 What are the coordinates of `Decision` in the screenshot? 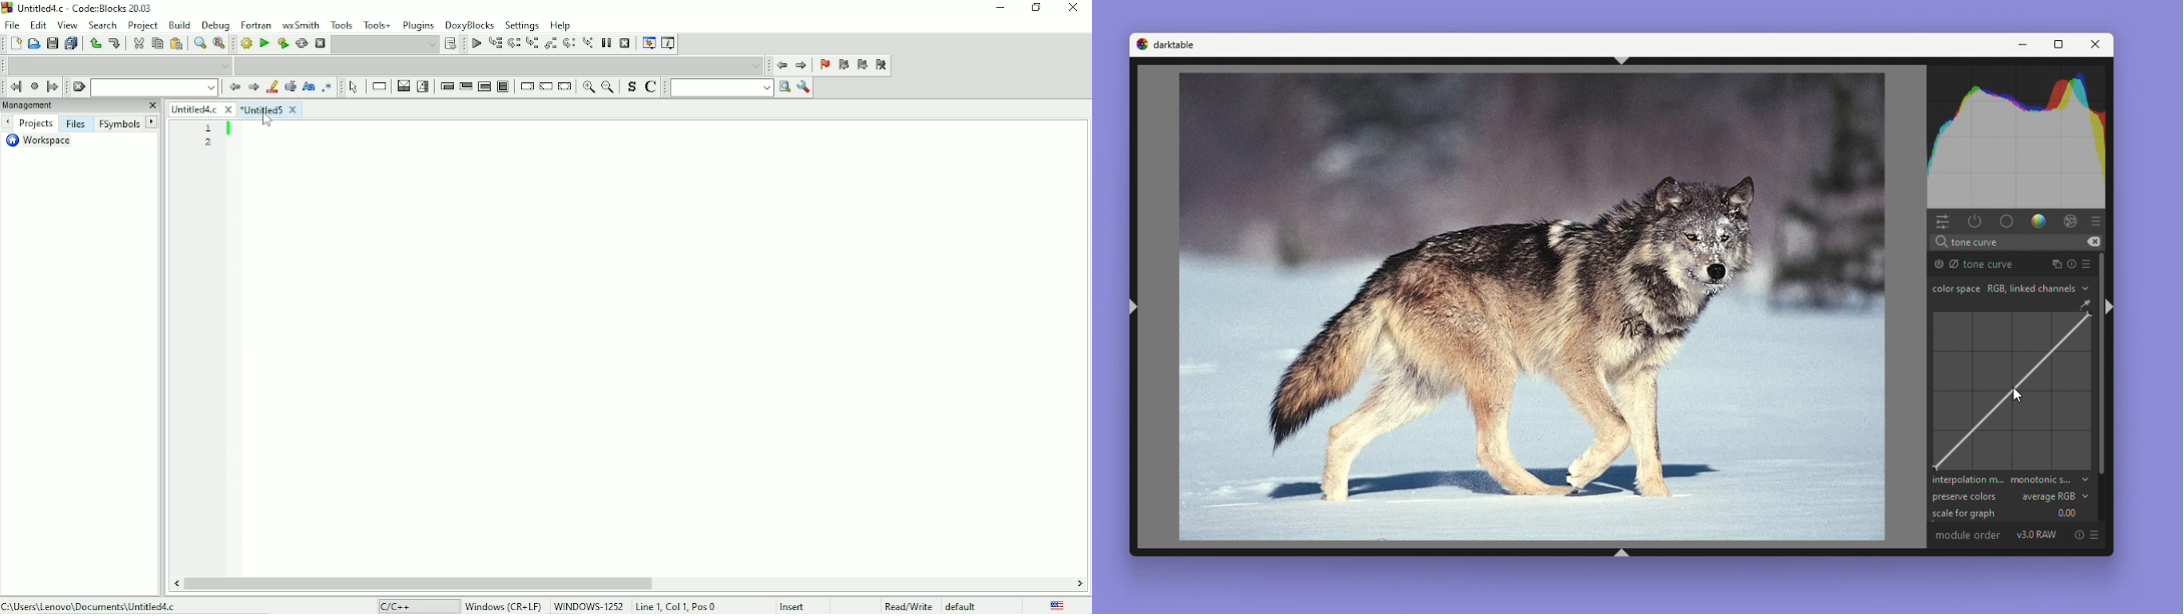 It's located at (403, 87).